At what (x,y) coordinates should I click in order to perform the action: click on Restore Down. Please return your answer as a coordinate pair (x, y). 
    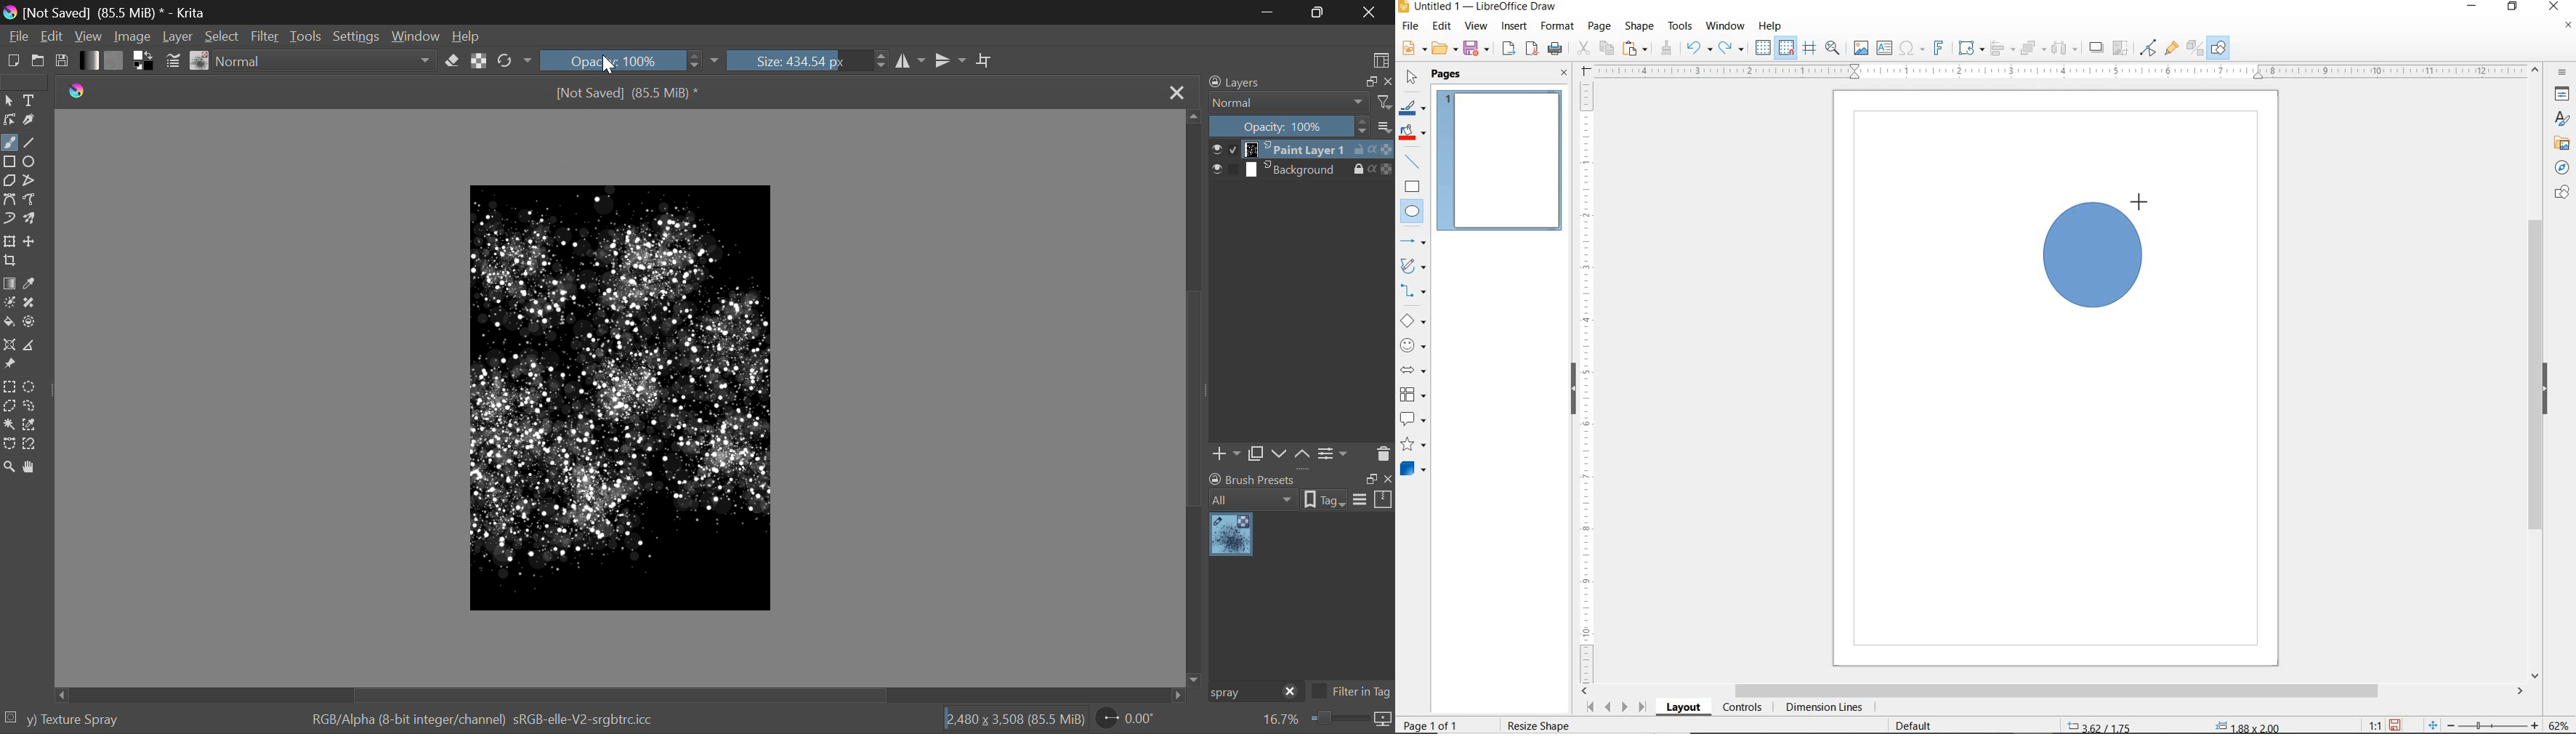
    Looking at the image, I should click on (1272, 12).